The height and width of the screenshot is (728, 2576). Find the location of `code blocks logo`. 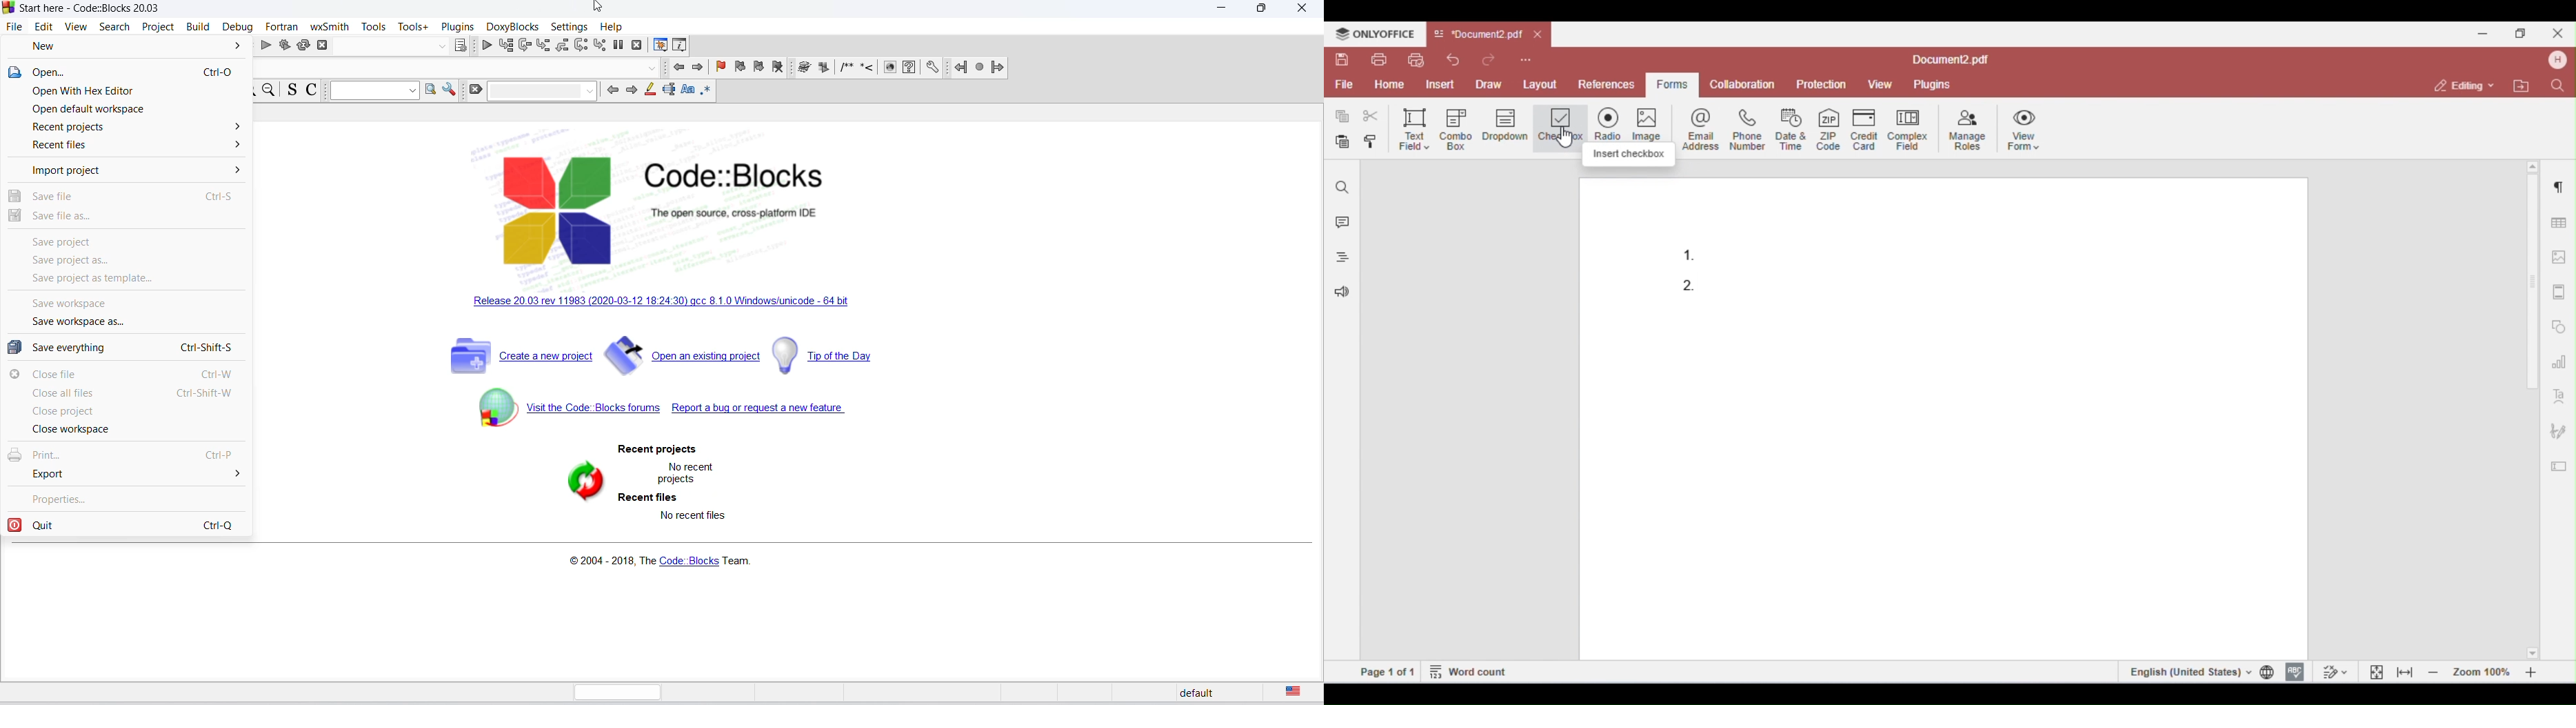

code blocks logo is located at coordinates (667, 202).